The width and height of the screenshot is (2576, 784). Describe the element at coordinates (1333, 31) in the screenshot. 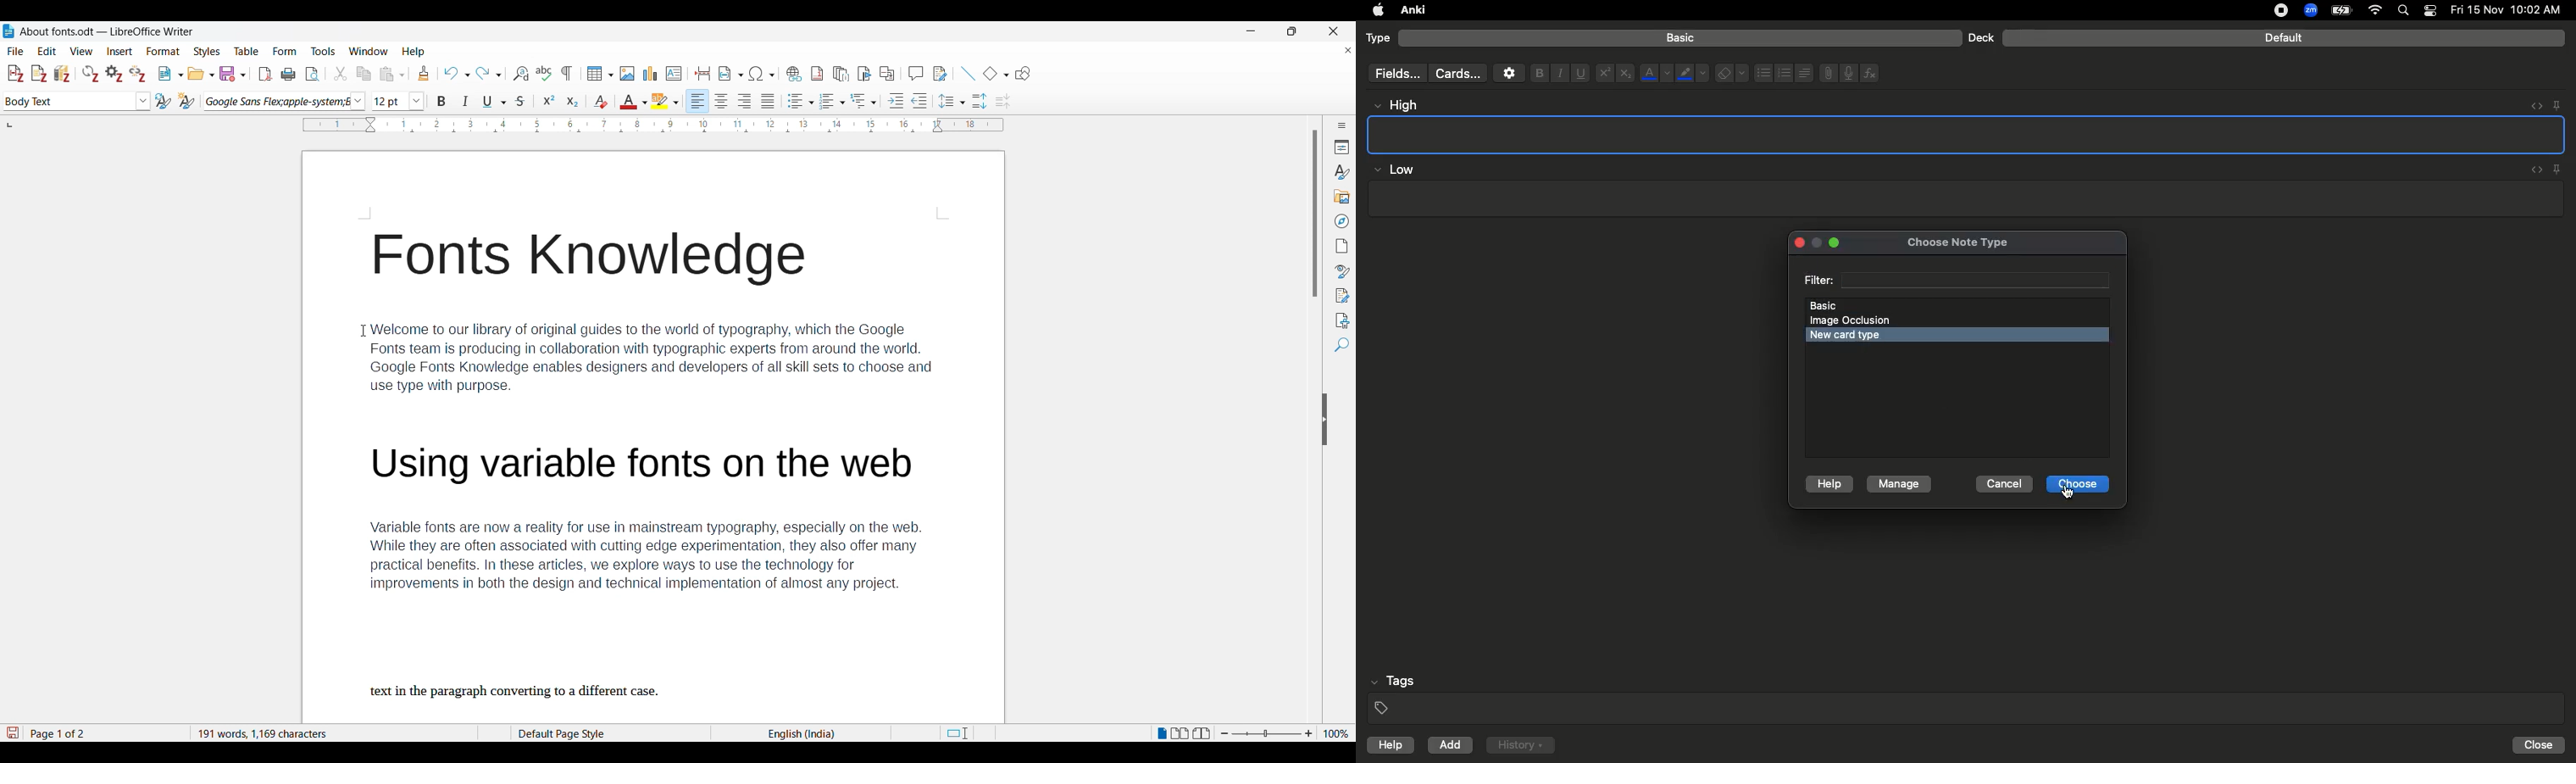

I see `Close interface` at that location.